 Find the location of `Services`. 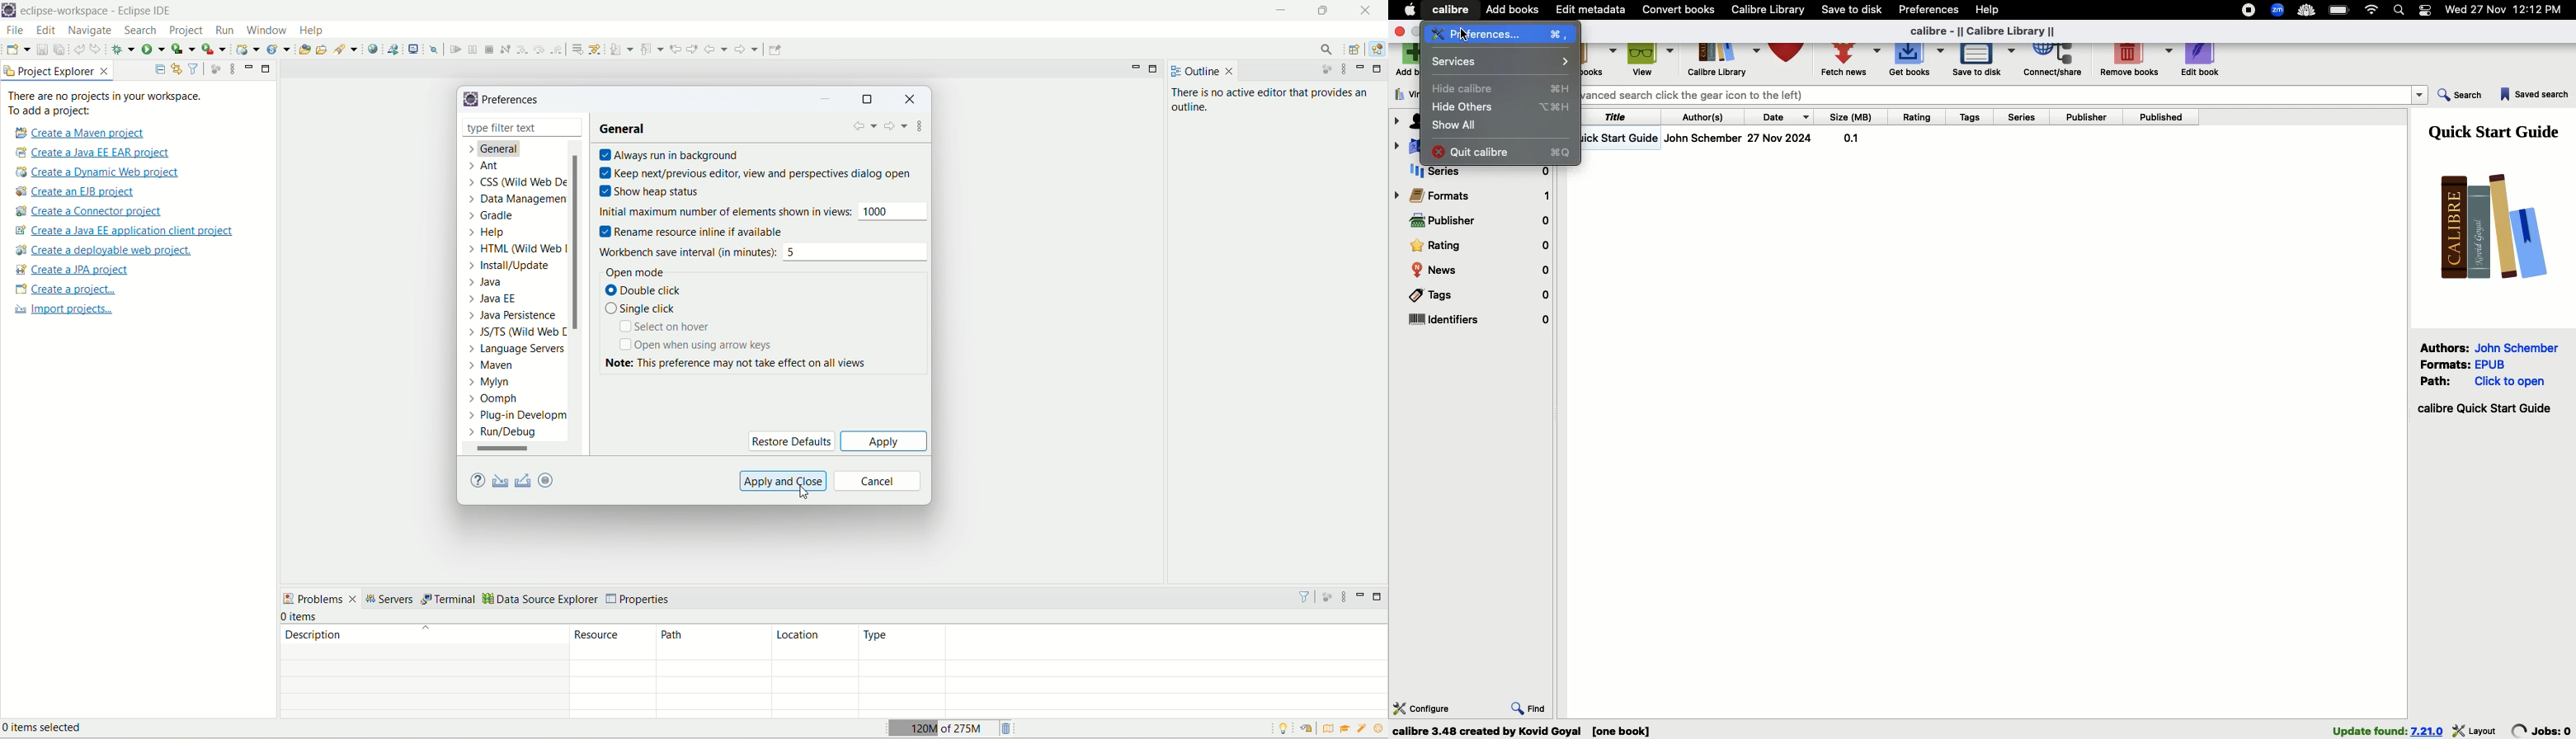

Services is located at coordinates (1501, 62).